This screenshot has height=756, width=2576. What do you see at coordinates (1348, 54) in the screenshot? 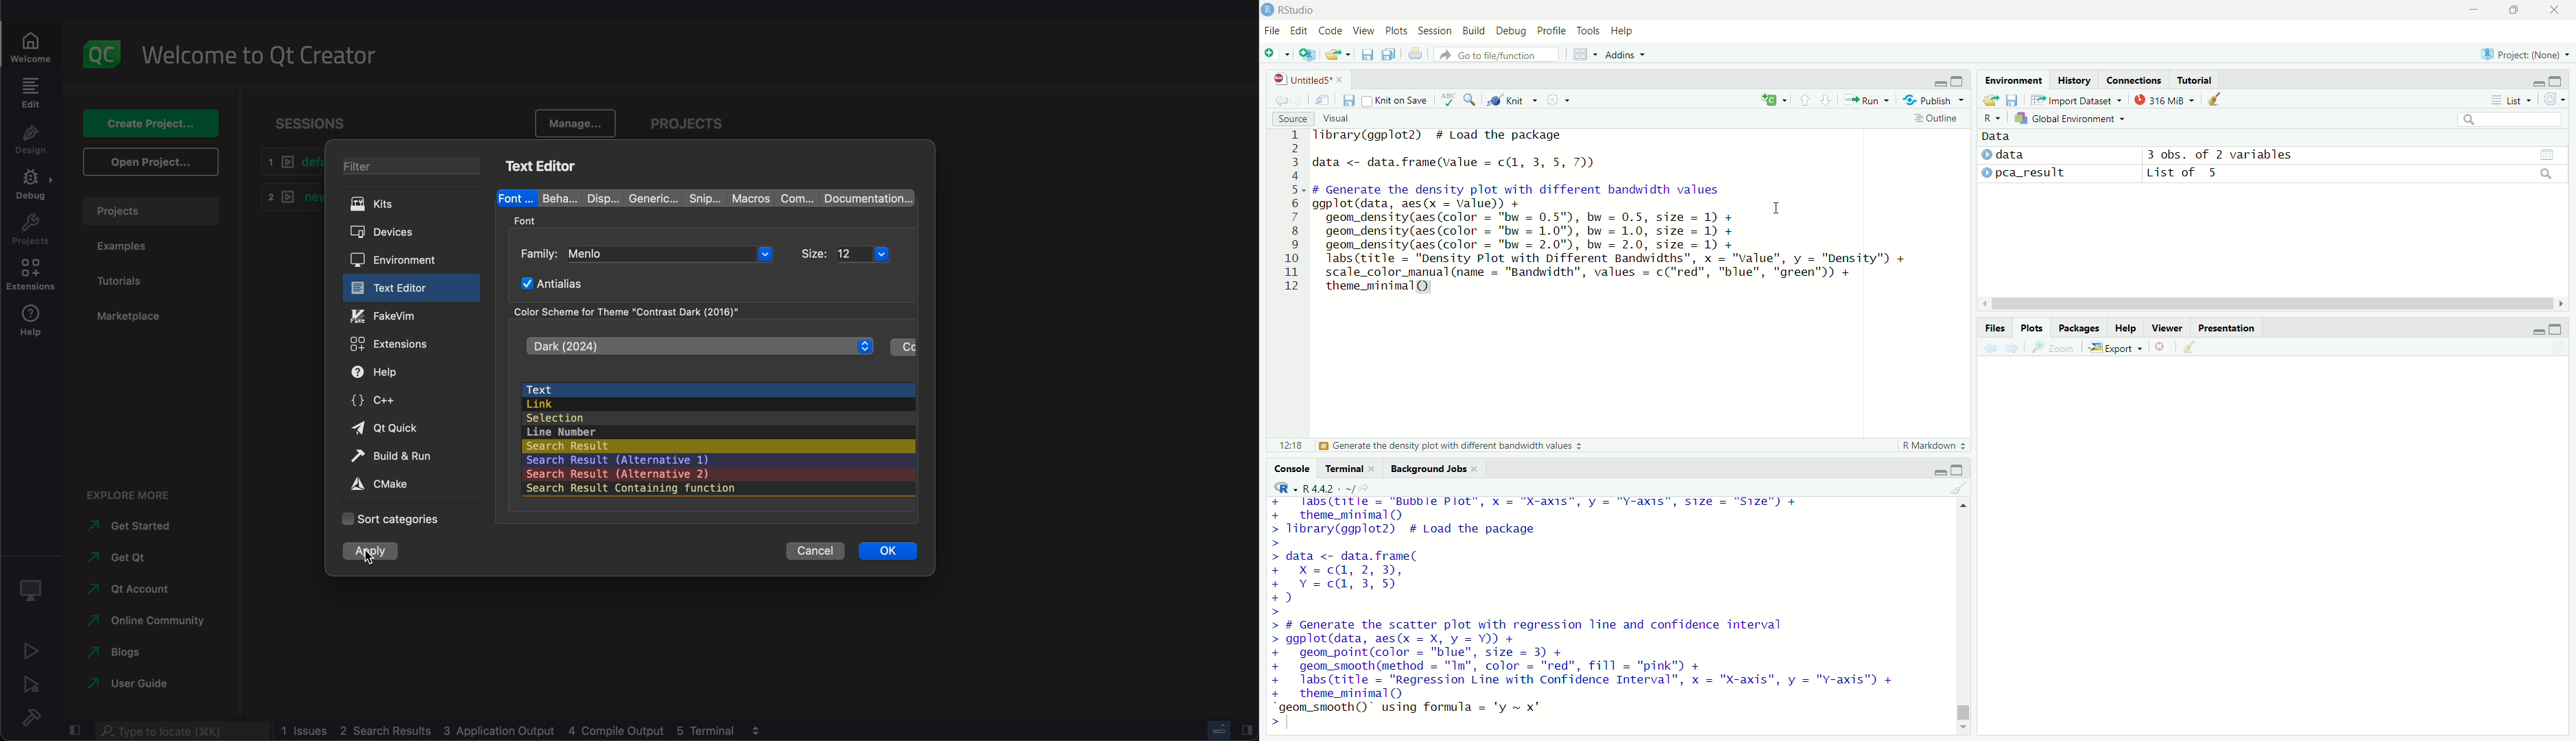
I see `Open recent files` at bounding box center [1348, 54].